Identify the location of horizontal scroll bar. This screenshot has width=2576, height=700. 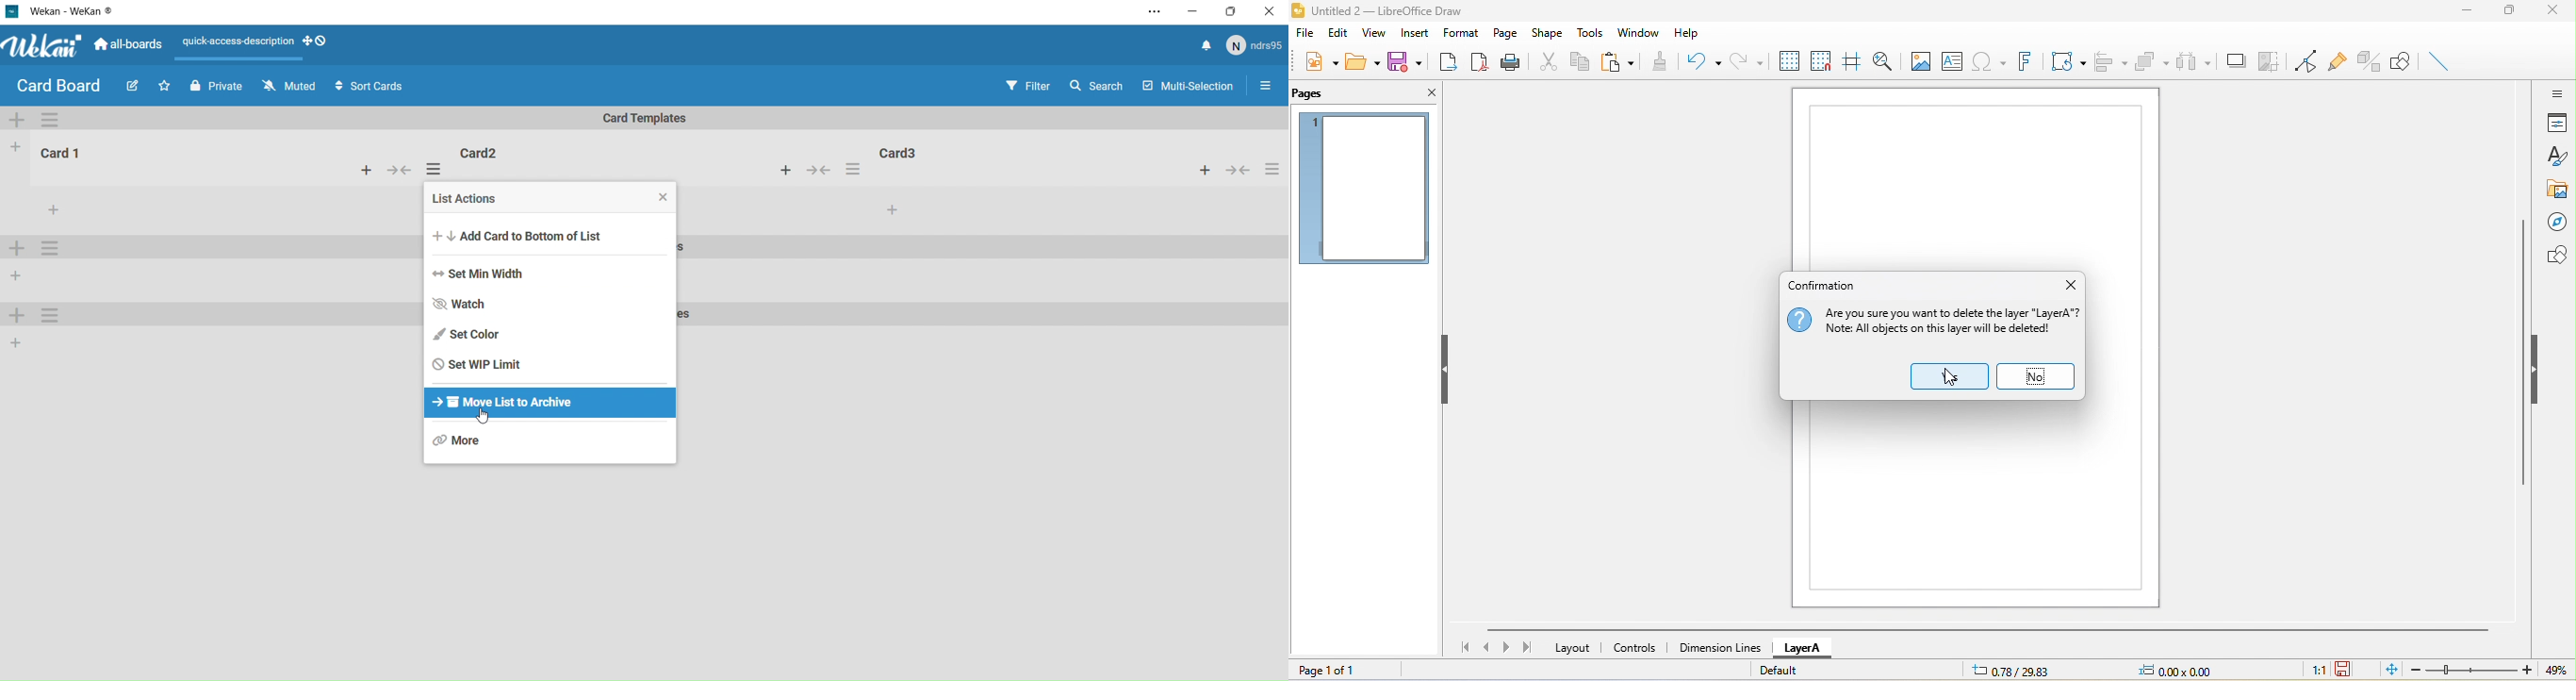
(1990, 629).